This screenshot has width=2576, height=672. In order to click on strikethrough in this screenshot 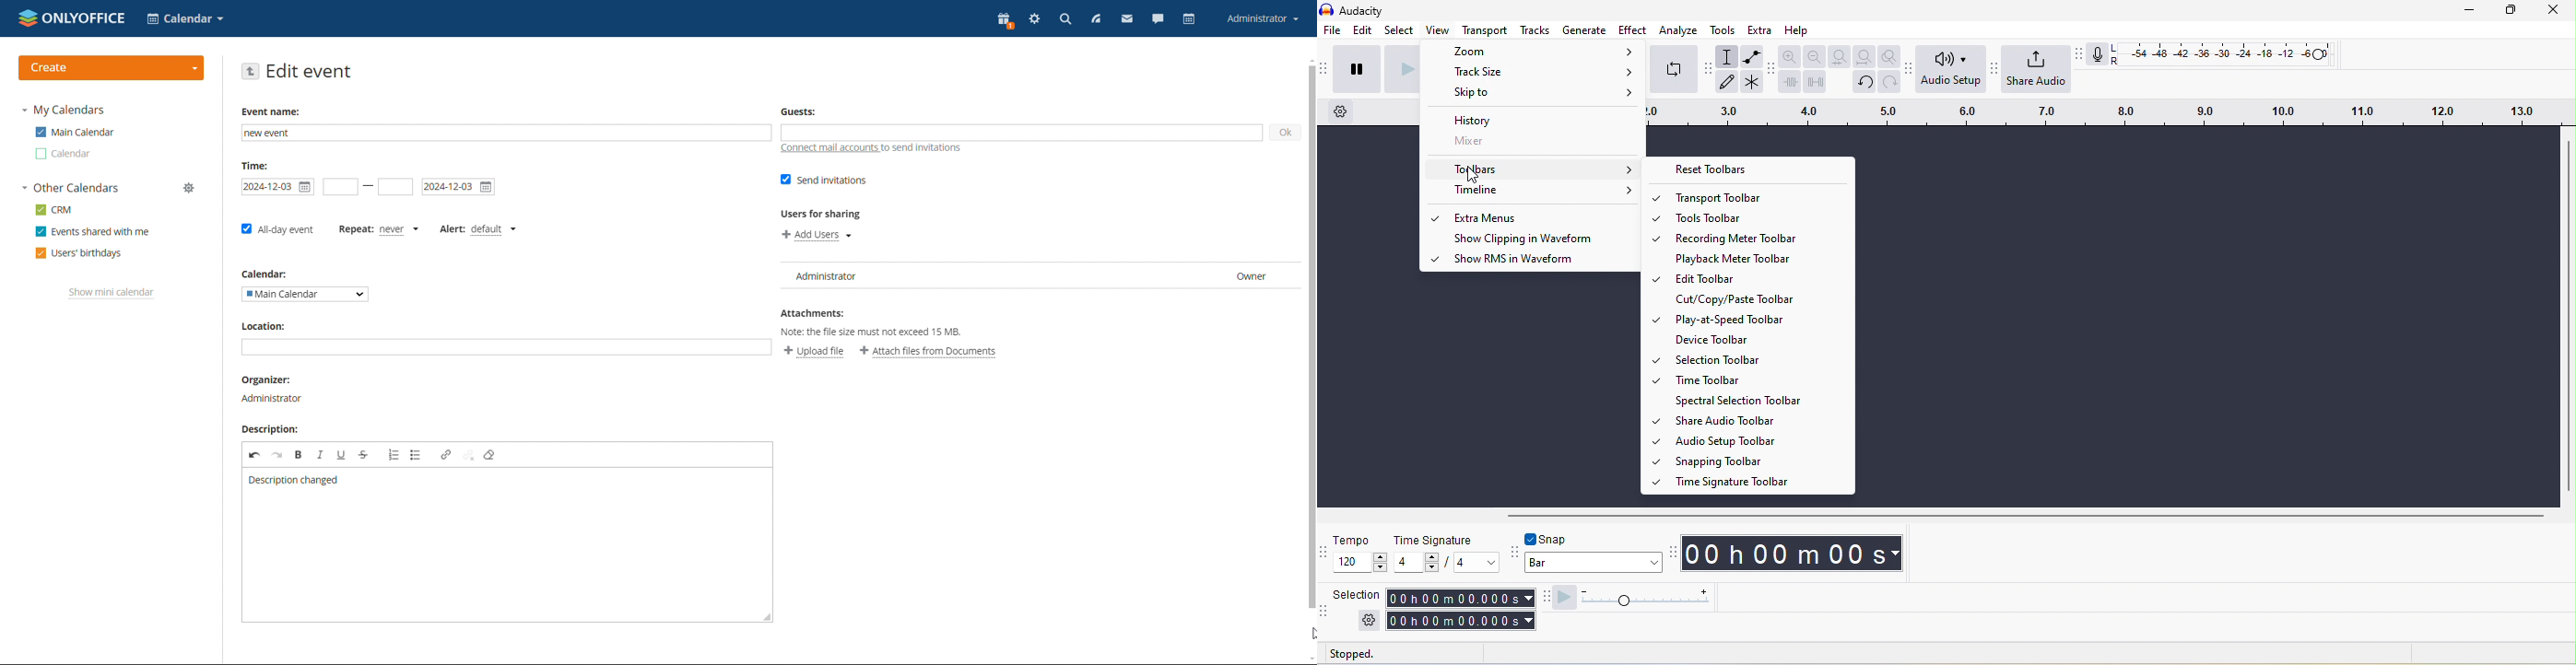, I will do `click(364, 455)`.